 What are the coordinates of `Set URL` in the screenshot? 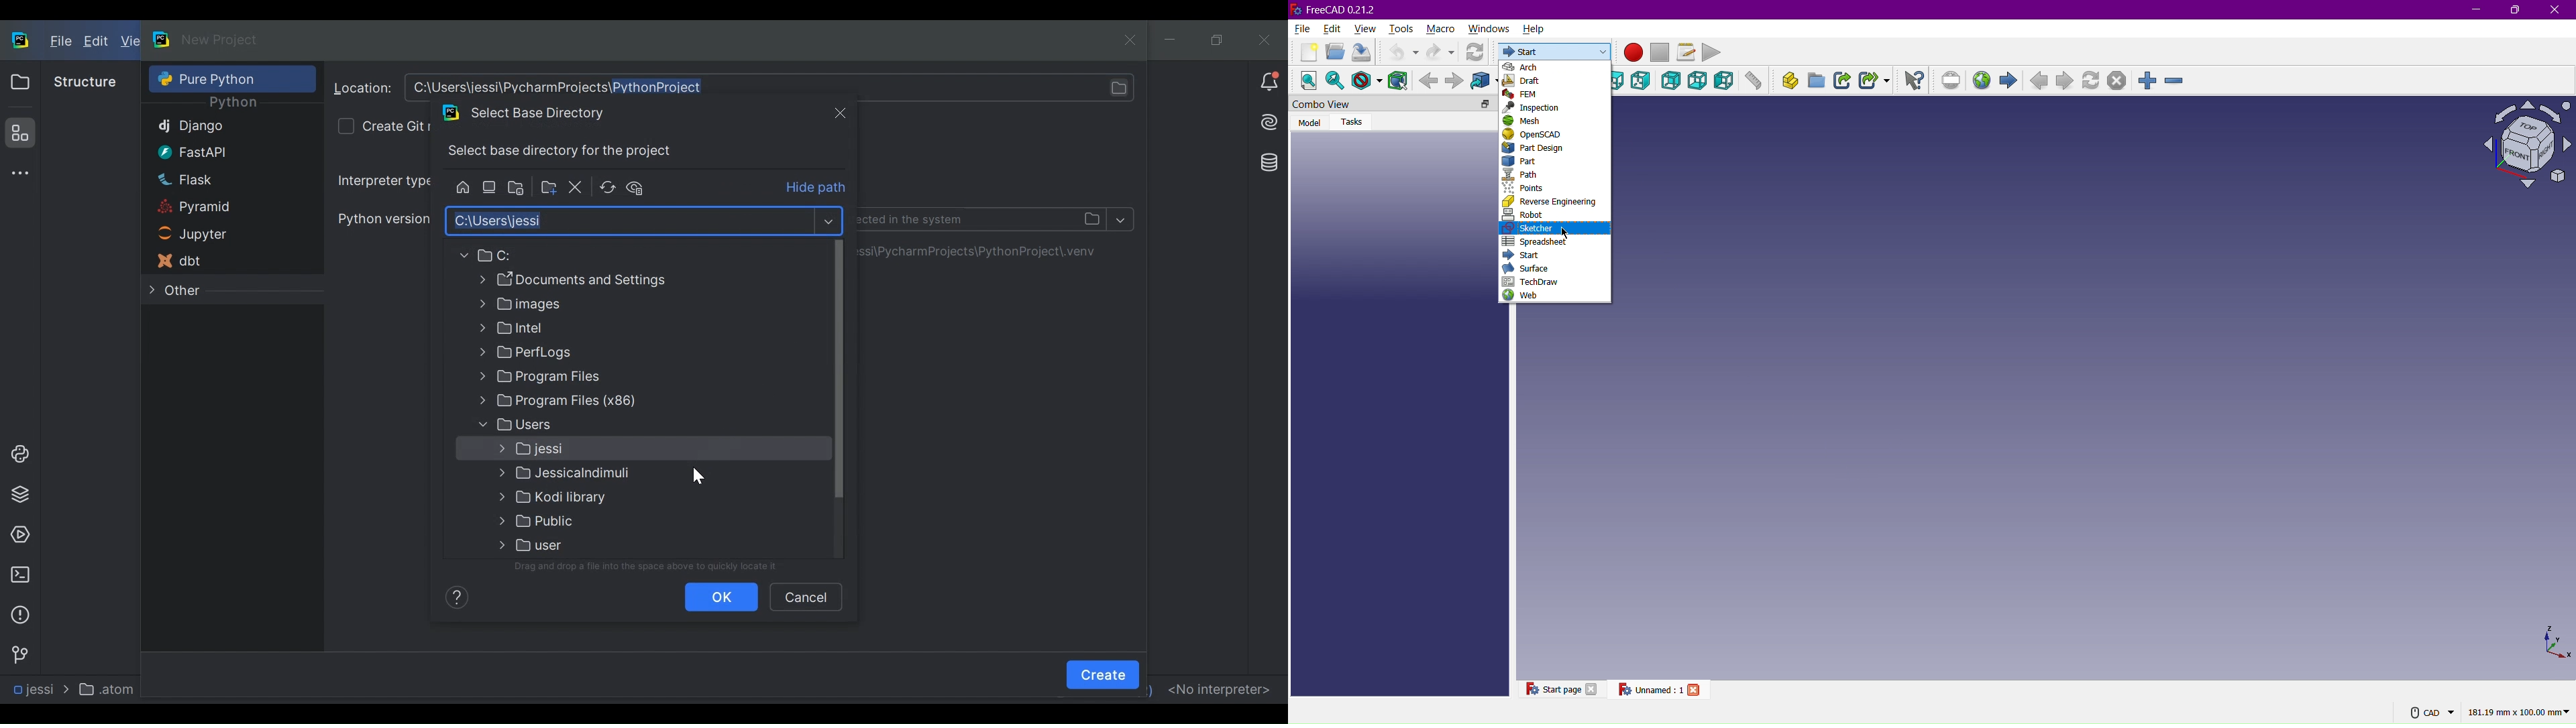 It's located at (1950, 80).